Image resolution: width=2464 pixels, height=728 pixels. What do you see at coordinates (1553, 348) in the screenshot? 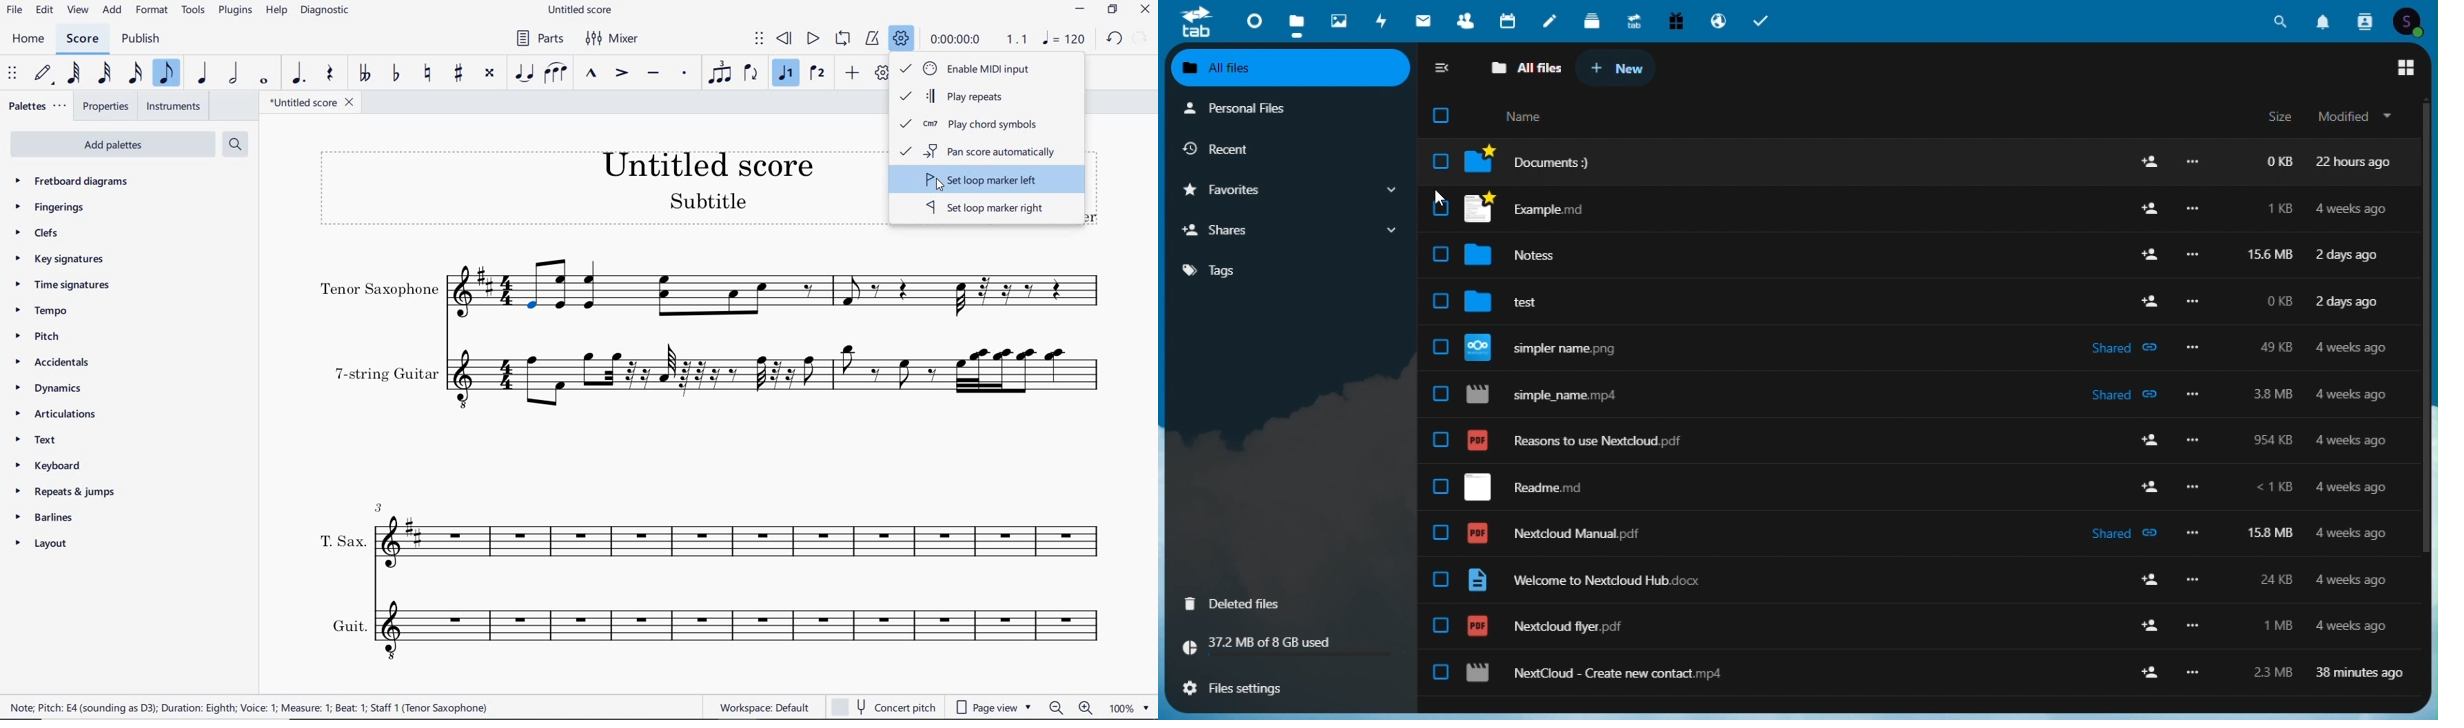
I see `simpler name.png` at bounding box center [1553, 348].